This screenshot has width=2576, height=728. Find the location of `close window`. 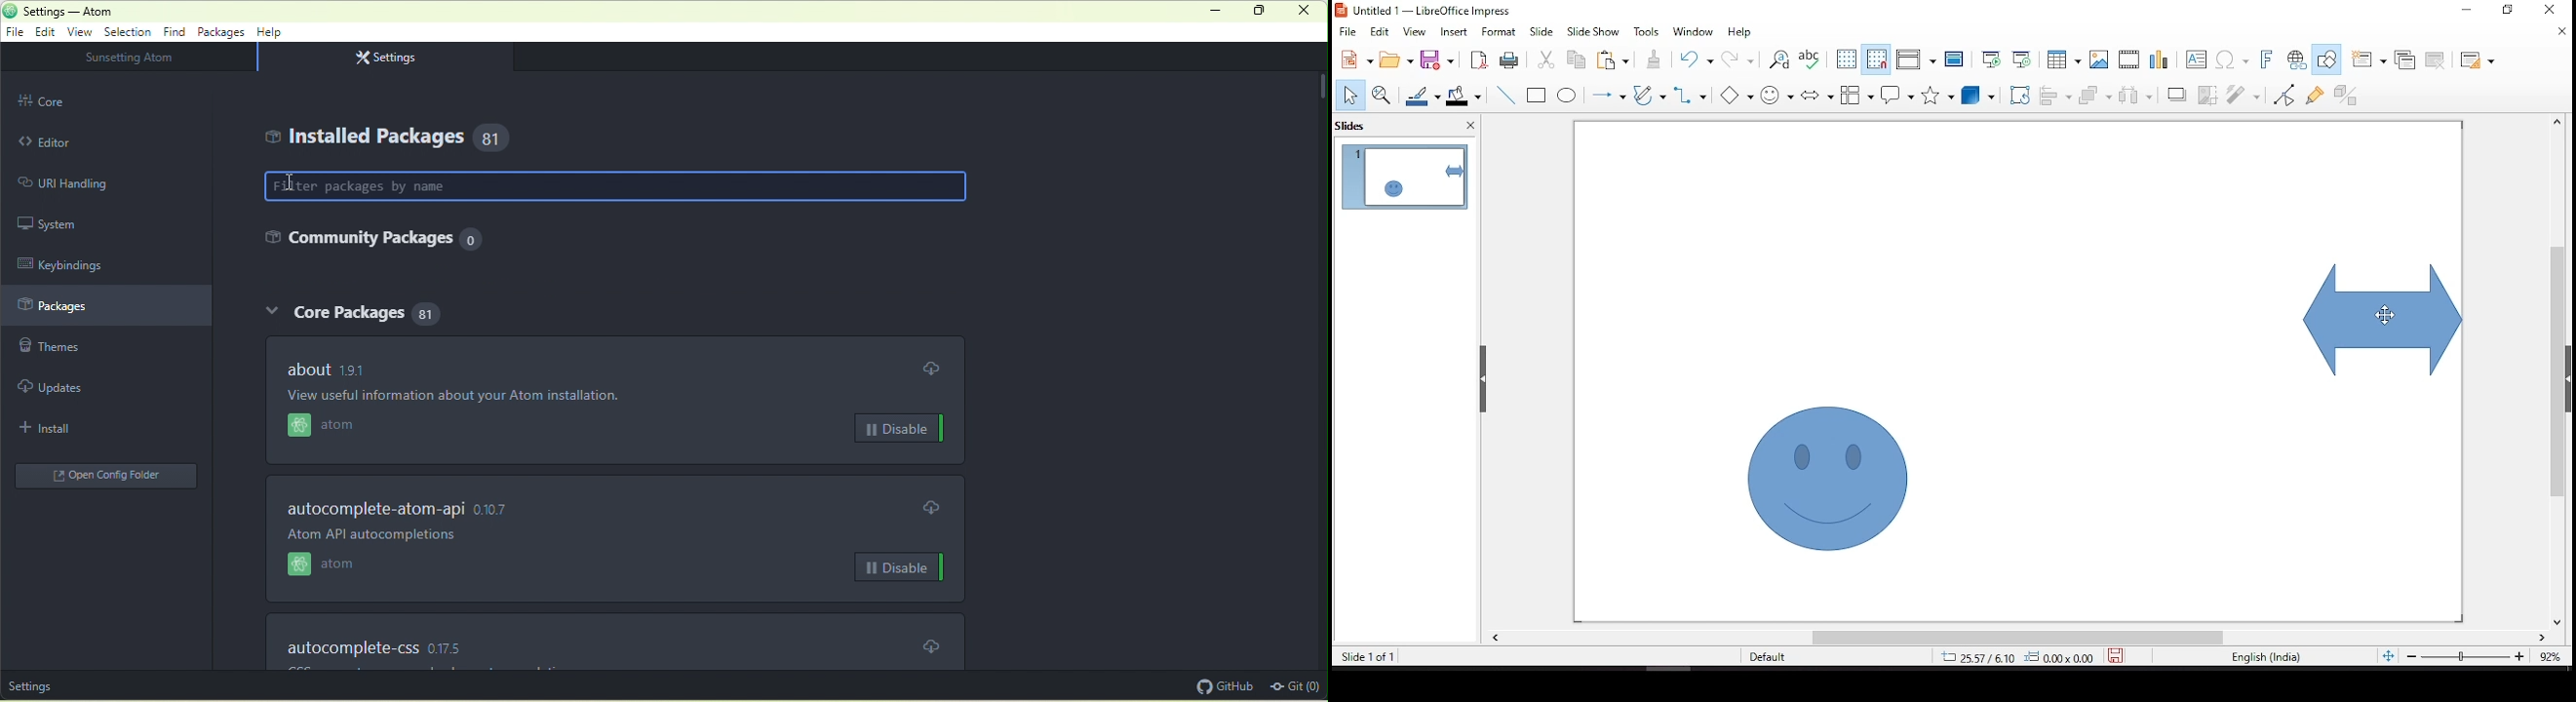

close window is located at coordinates (2549, 10).